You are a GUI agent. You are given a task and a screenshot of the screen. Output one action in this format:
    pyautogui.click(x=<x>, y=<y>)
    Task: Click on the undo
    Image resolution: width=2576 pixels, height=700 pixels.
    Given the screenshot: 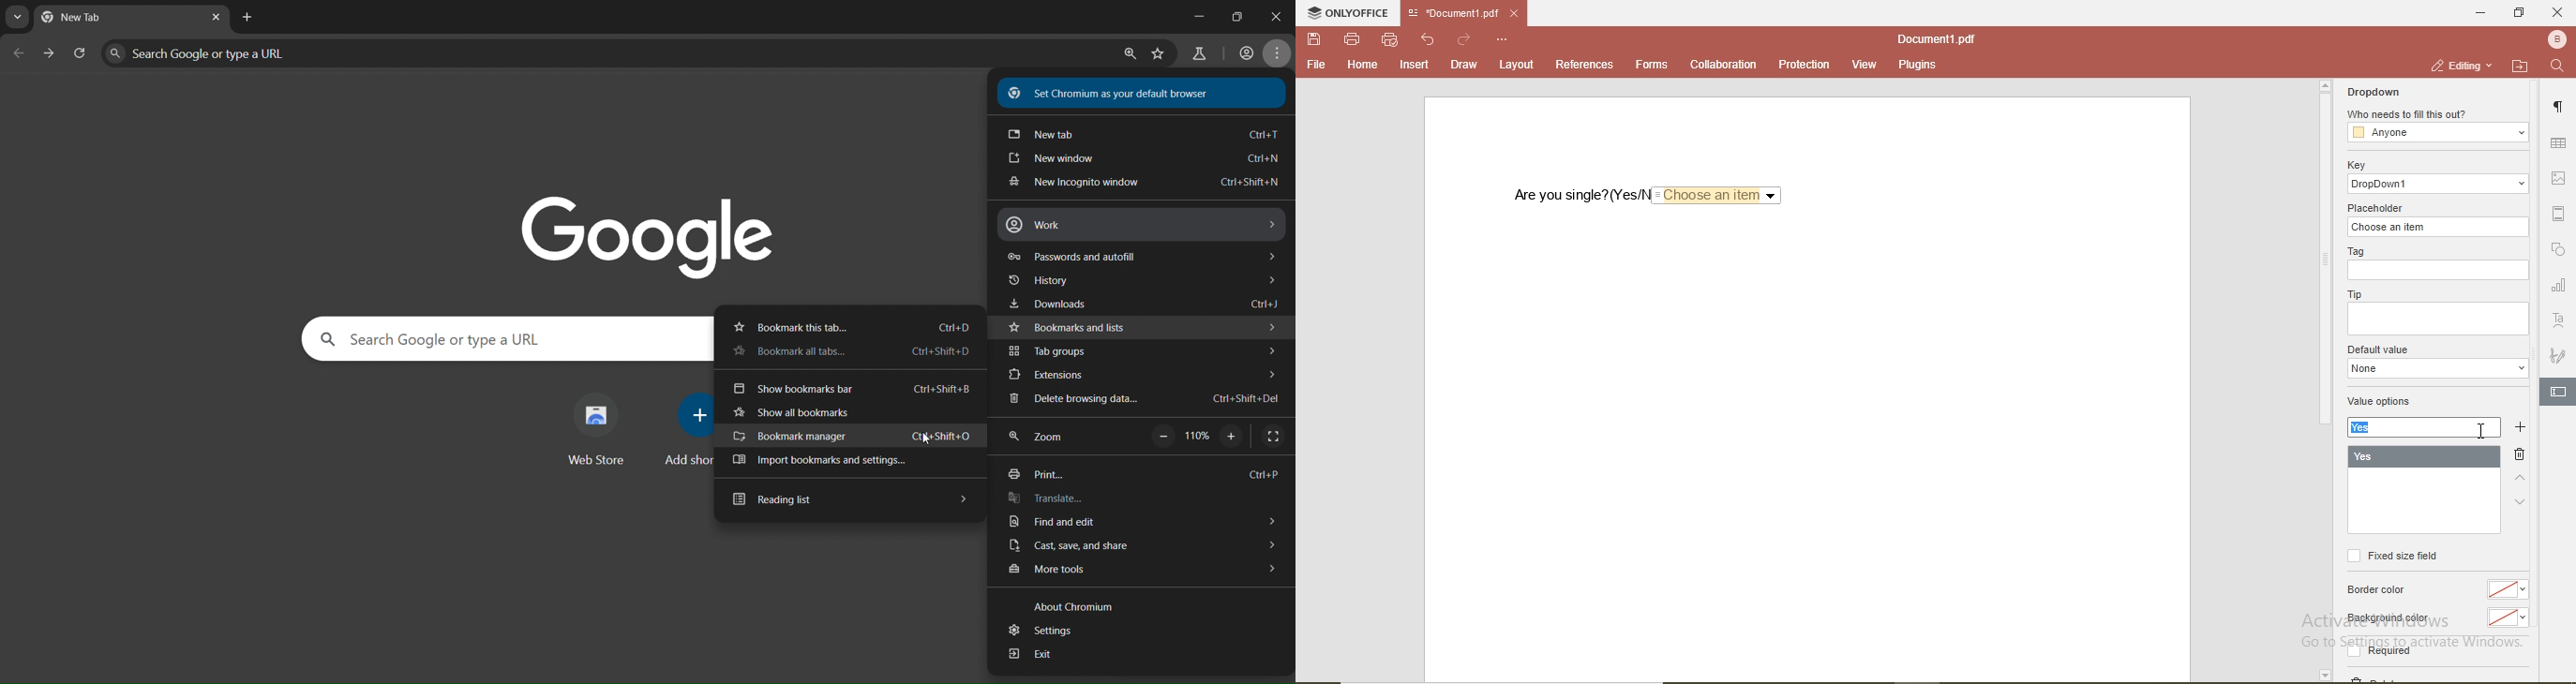 What is the action you would take?
    pyautogui.click(x=1429, y=40)
    